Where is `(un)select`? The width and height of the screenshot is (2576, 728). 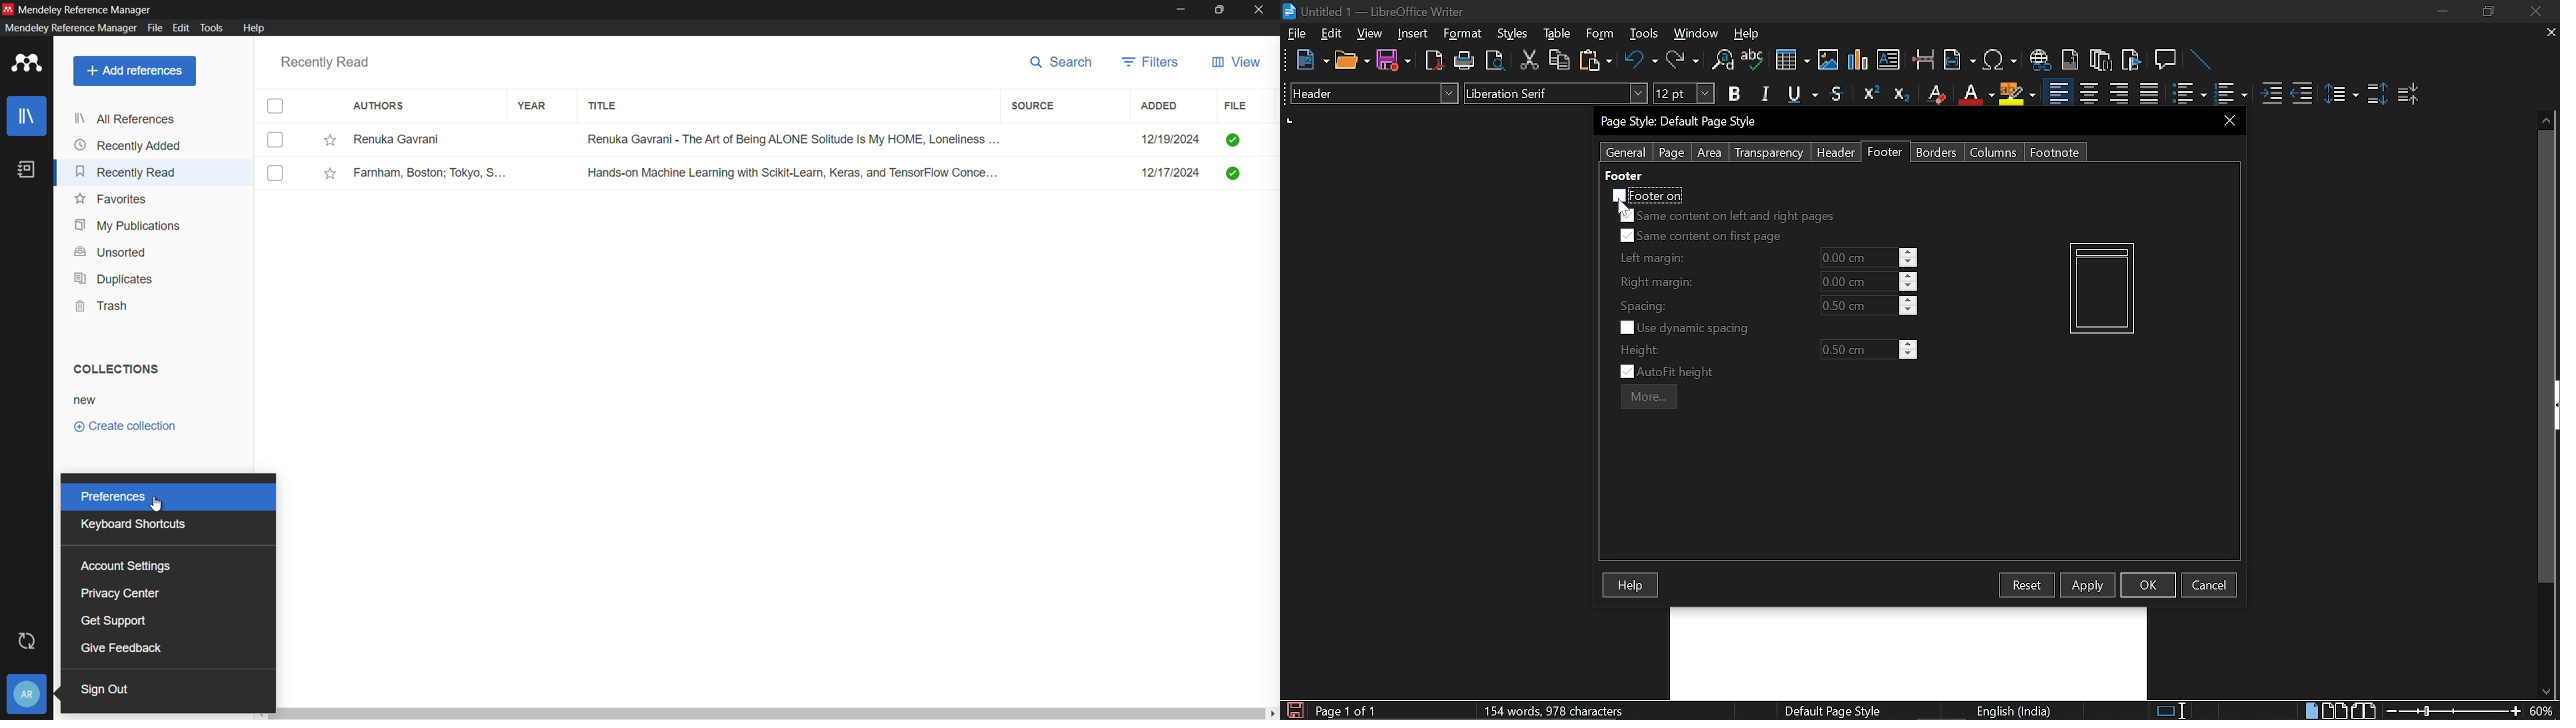
(un)select is located at coordinates (274, 172).